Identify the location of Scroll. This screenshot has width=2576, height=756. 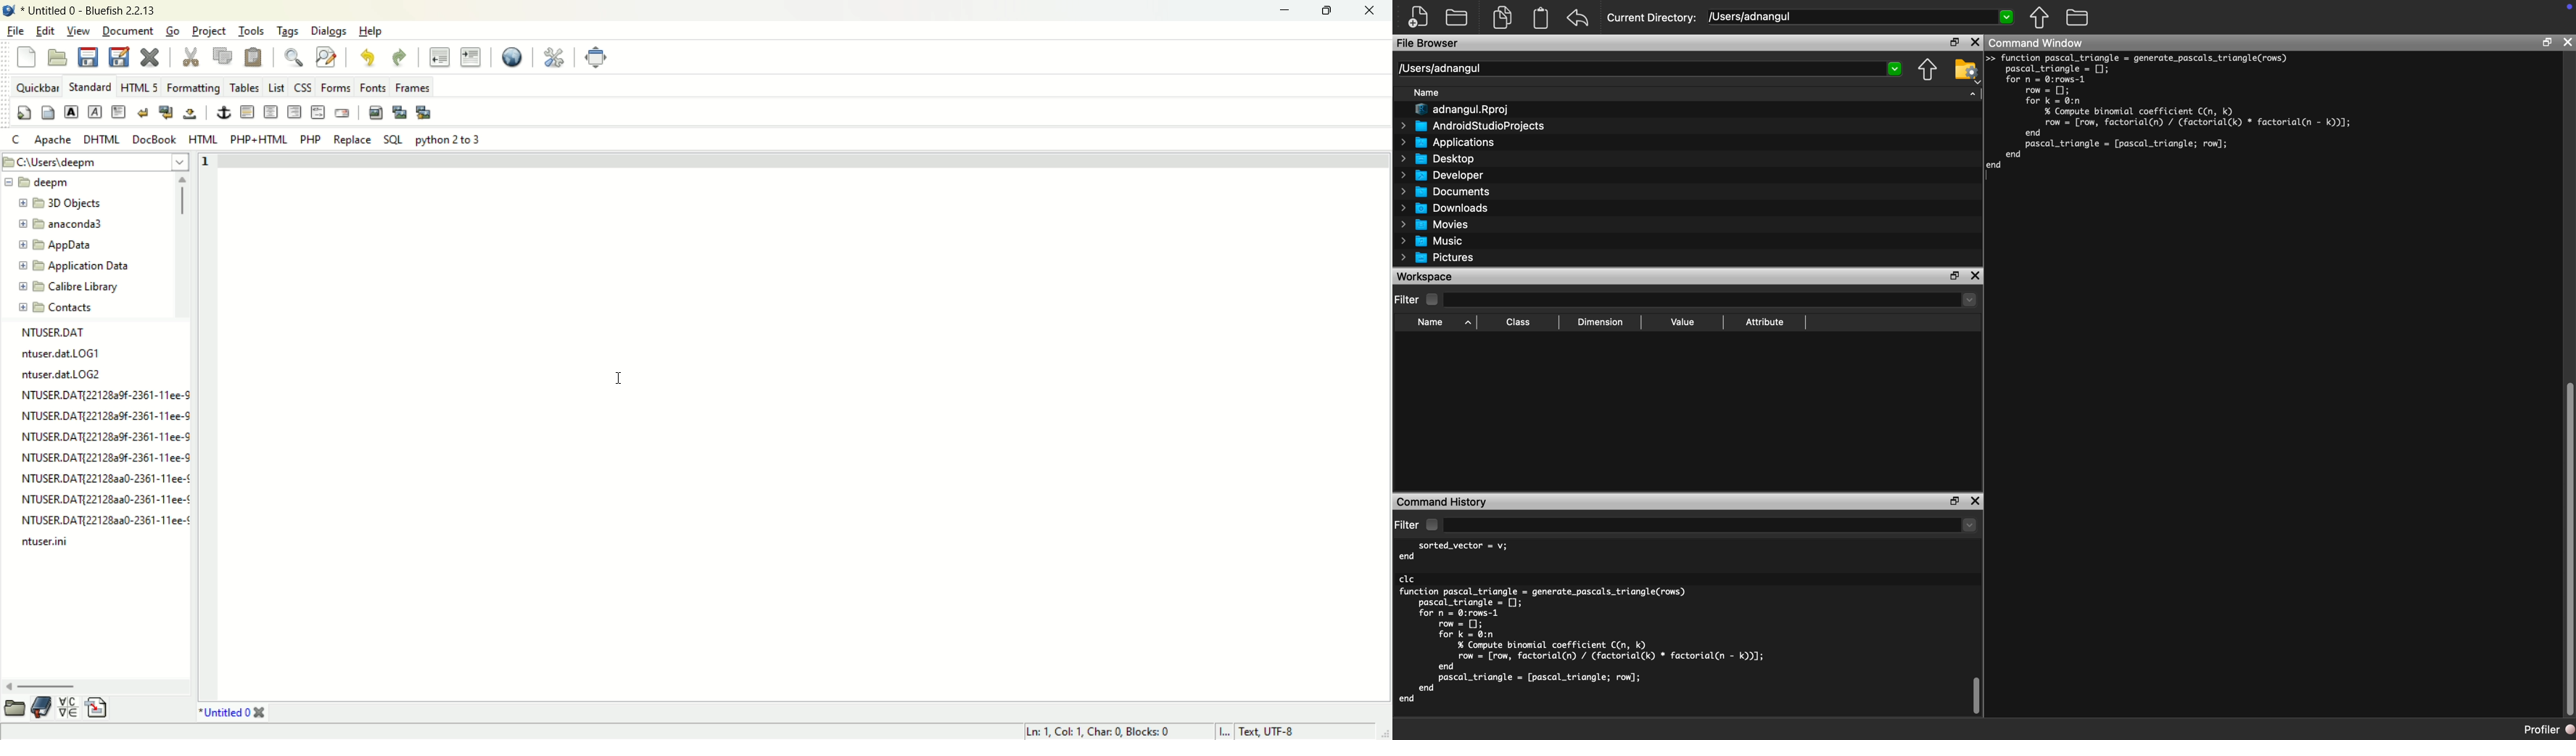
(2568, 388).